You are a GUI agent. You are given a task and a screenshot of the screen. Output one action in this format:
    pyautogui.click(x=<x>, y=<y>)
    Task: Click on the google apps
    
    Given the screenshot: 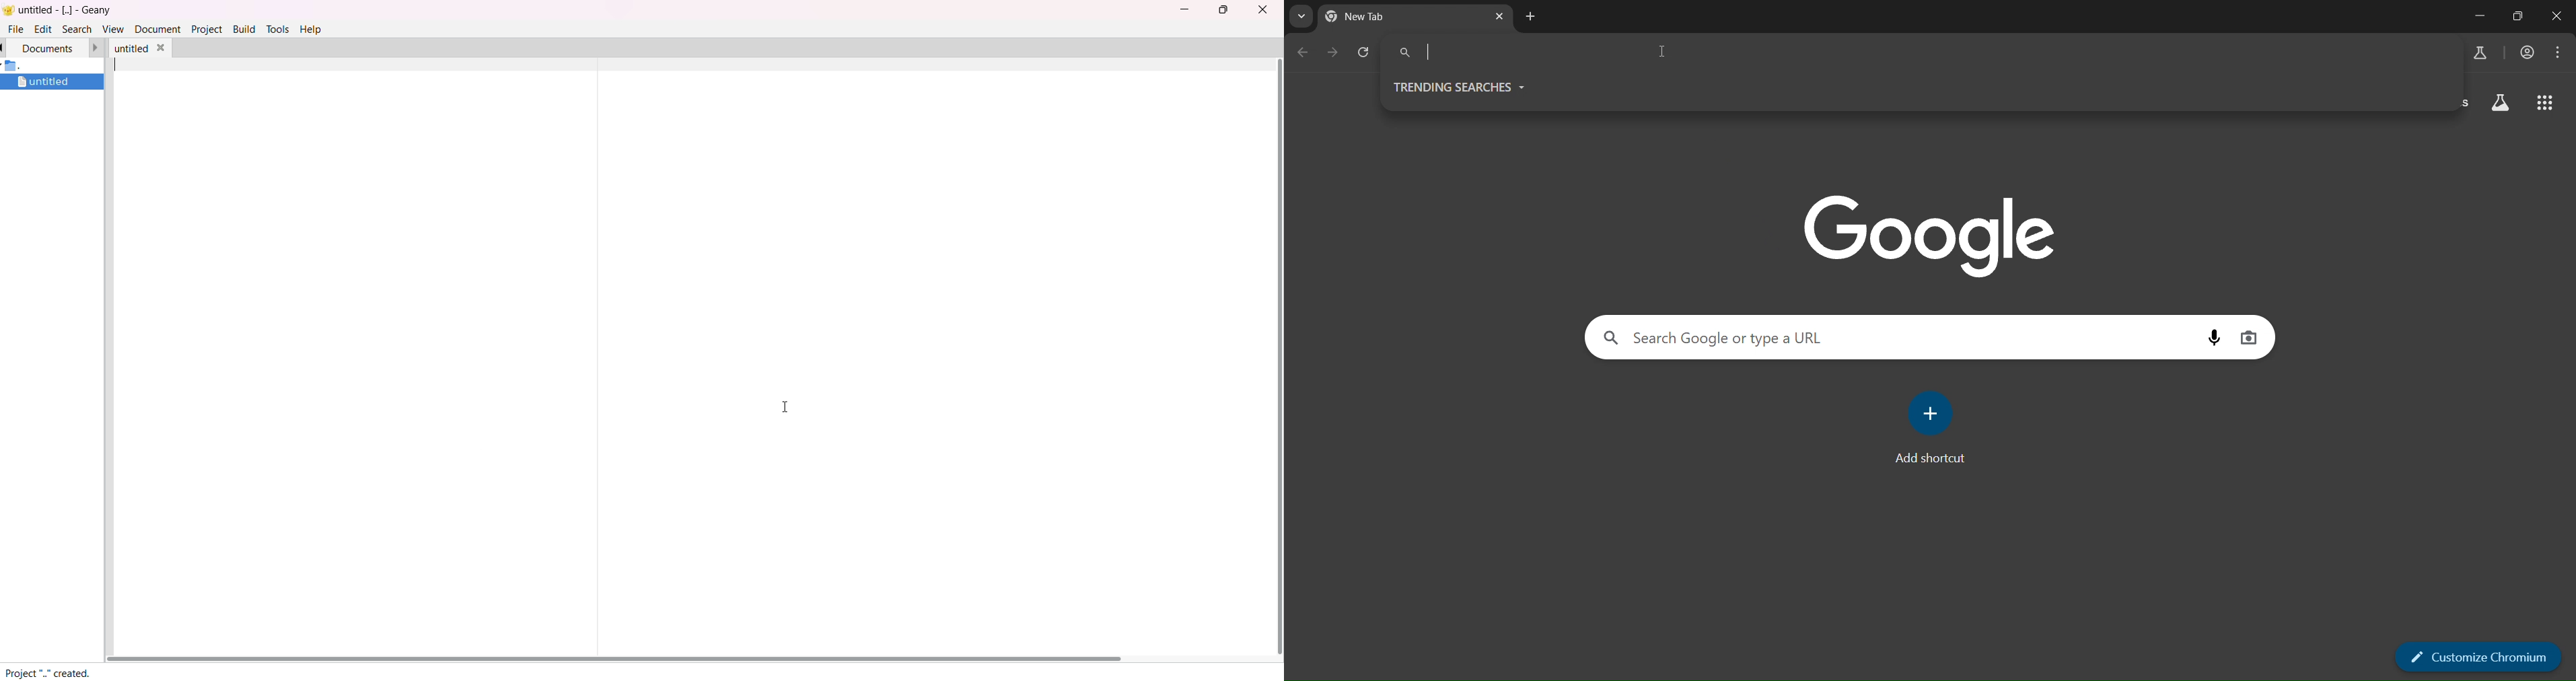 What is the action you would take?
    pyautogui.click(x=2542, y=104)
    